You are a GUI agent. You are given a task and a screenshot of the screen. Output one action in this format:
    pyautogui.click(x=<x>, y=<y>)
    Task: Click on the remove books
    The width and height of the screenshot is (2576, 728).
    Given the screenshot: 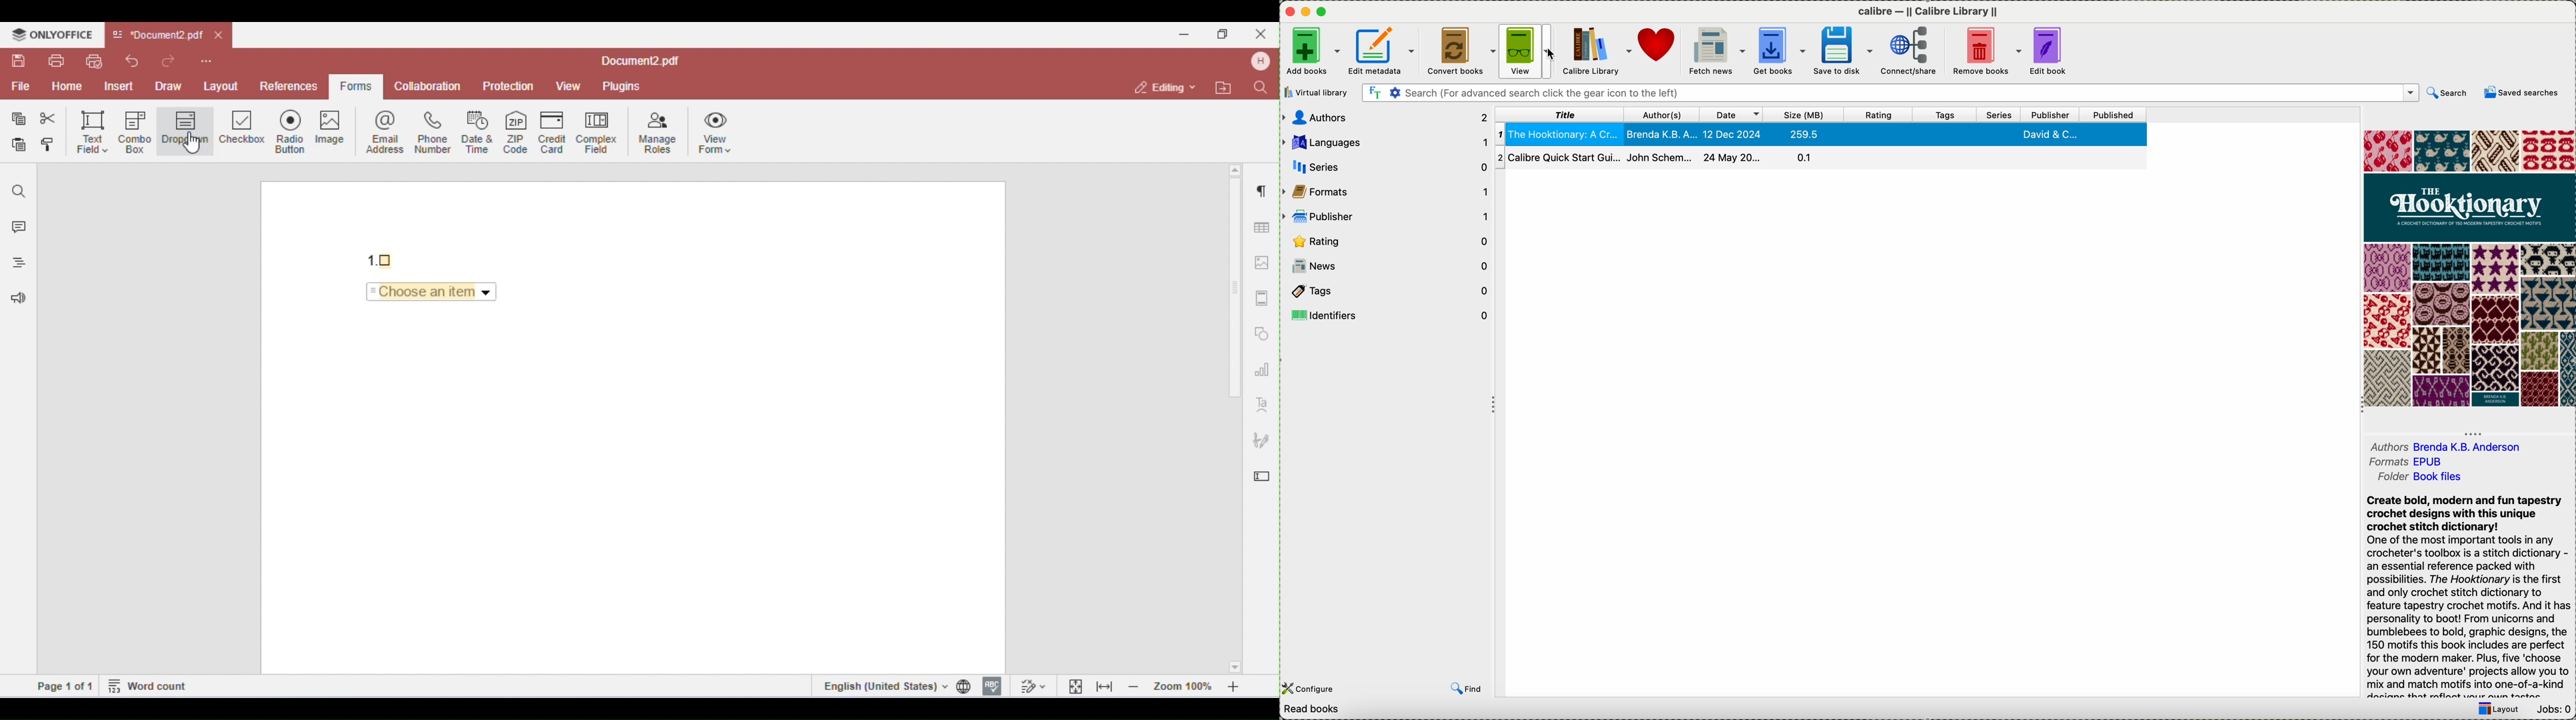 What is the action you would take?
    pyautogui.click(x=1984, y=49)
    